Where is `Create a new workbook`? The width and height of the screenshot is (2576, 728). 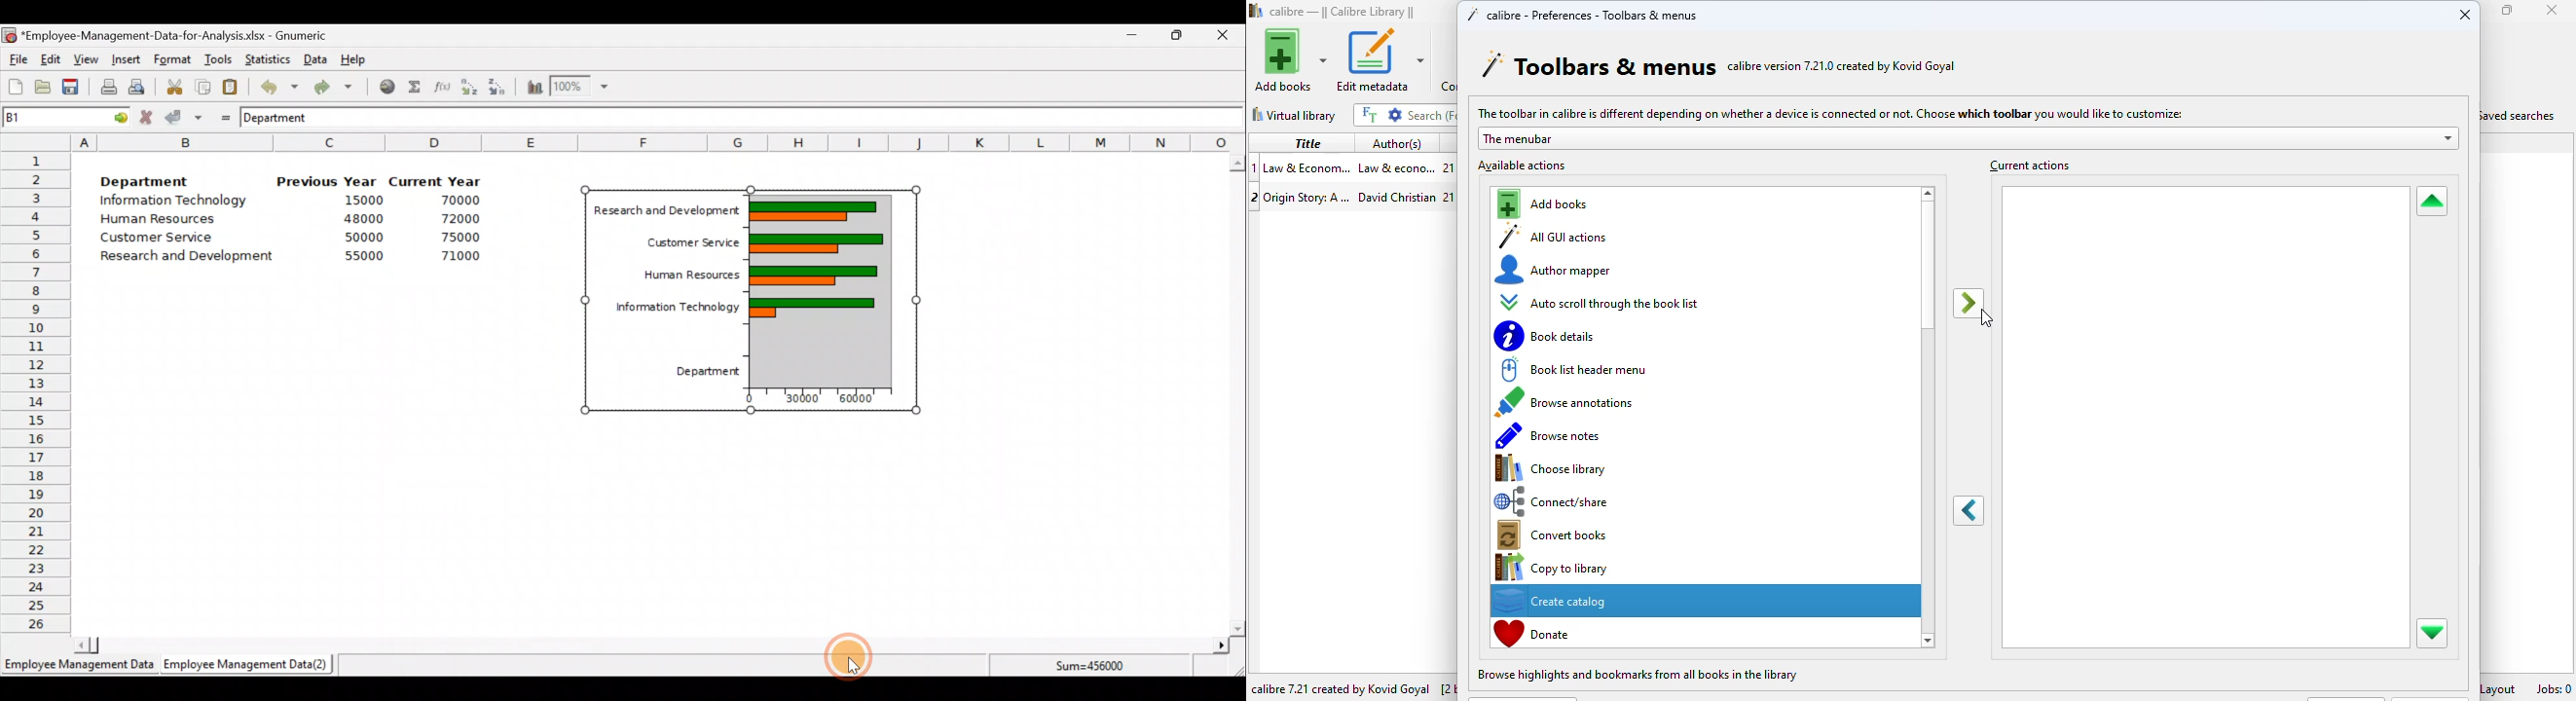 Create a new workbook is located at coordinates (16, 86).